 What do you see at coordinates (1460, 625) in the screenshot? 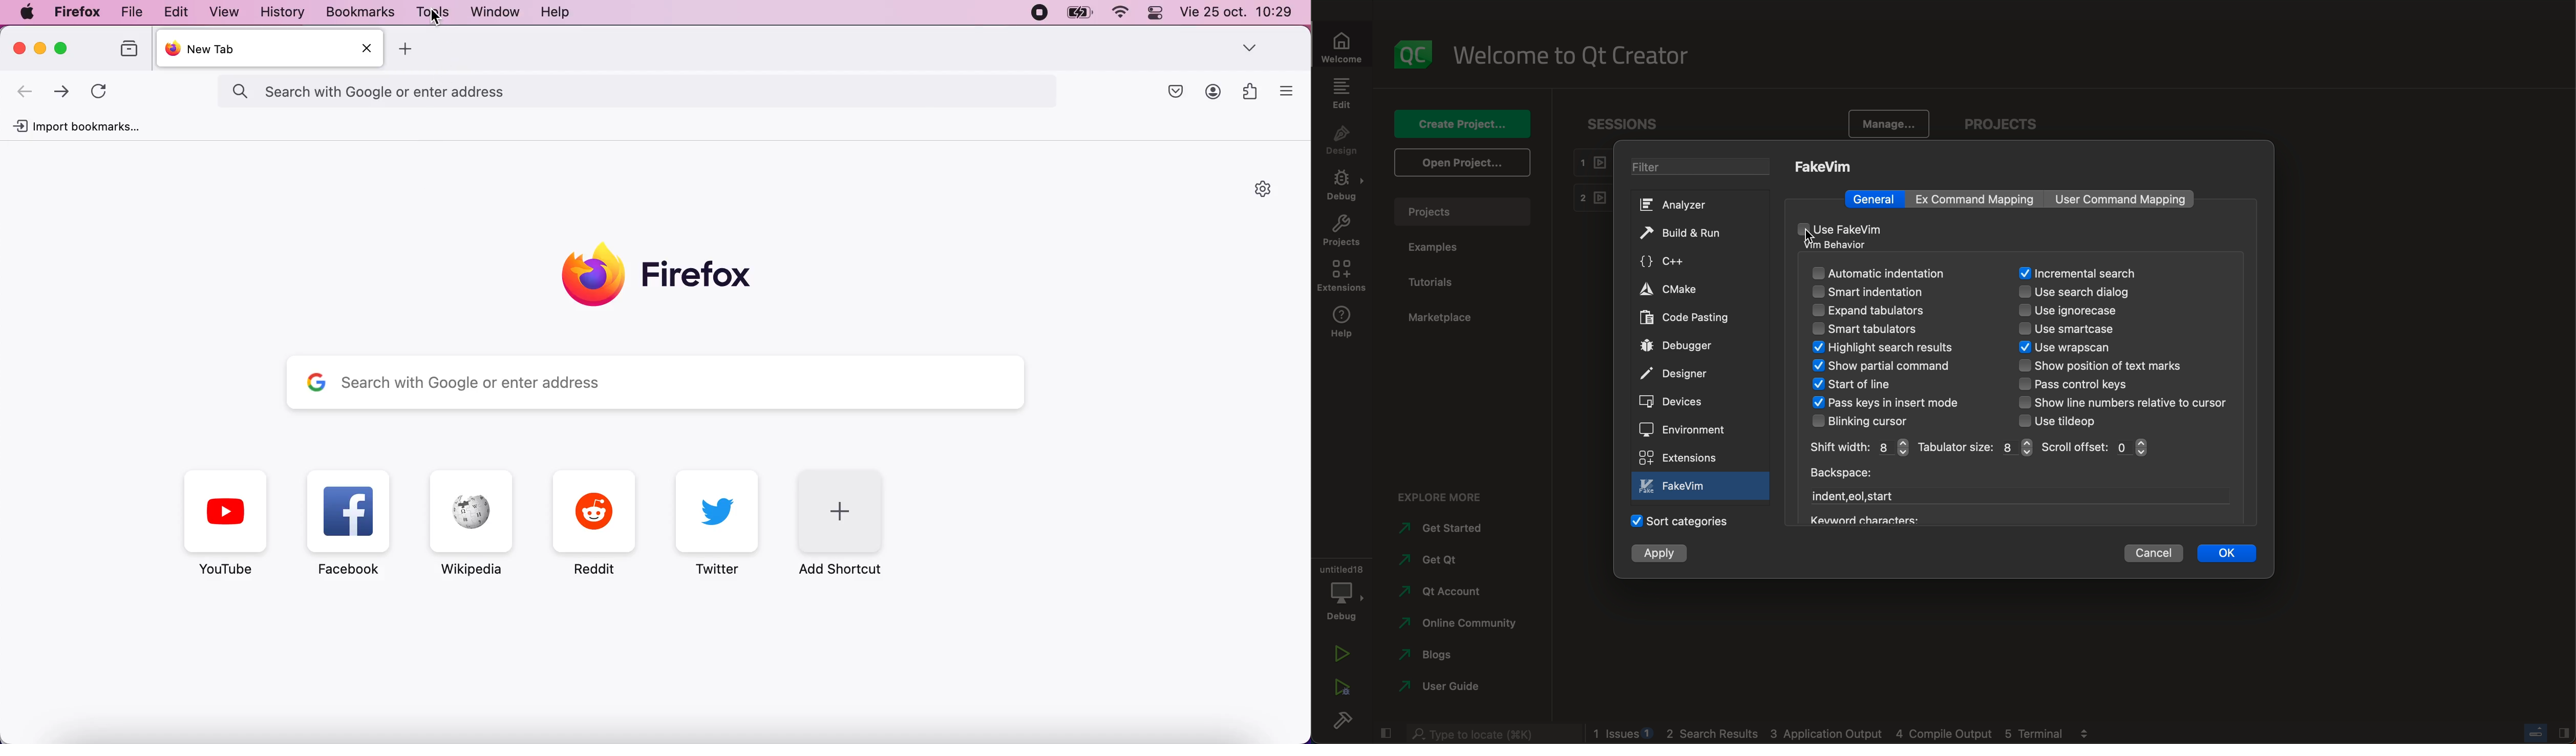
I see `community` at bounding box center [1460, 625].